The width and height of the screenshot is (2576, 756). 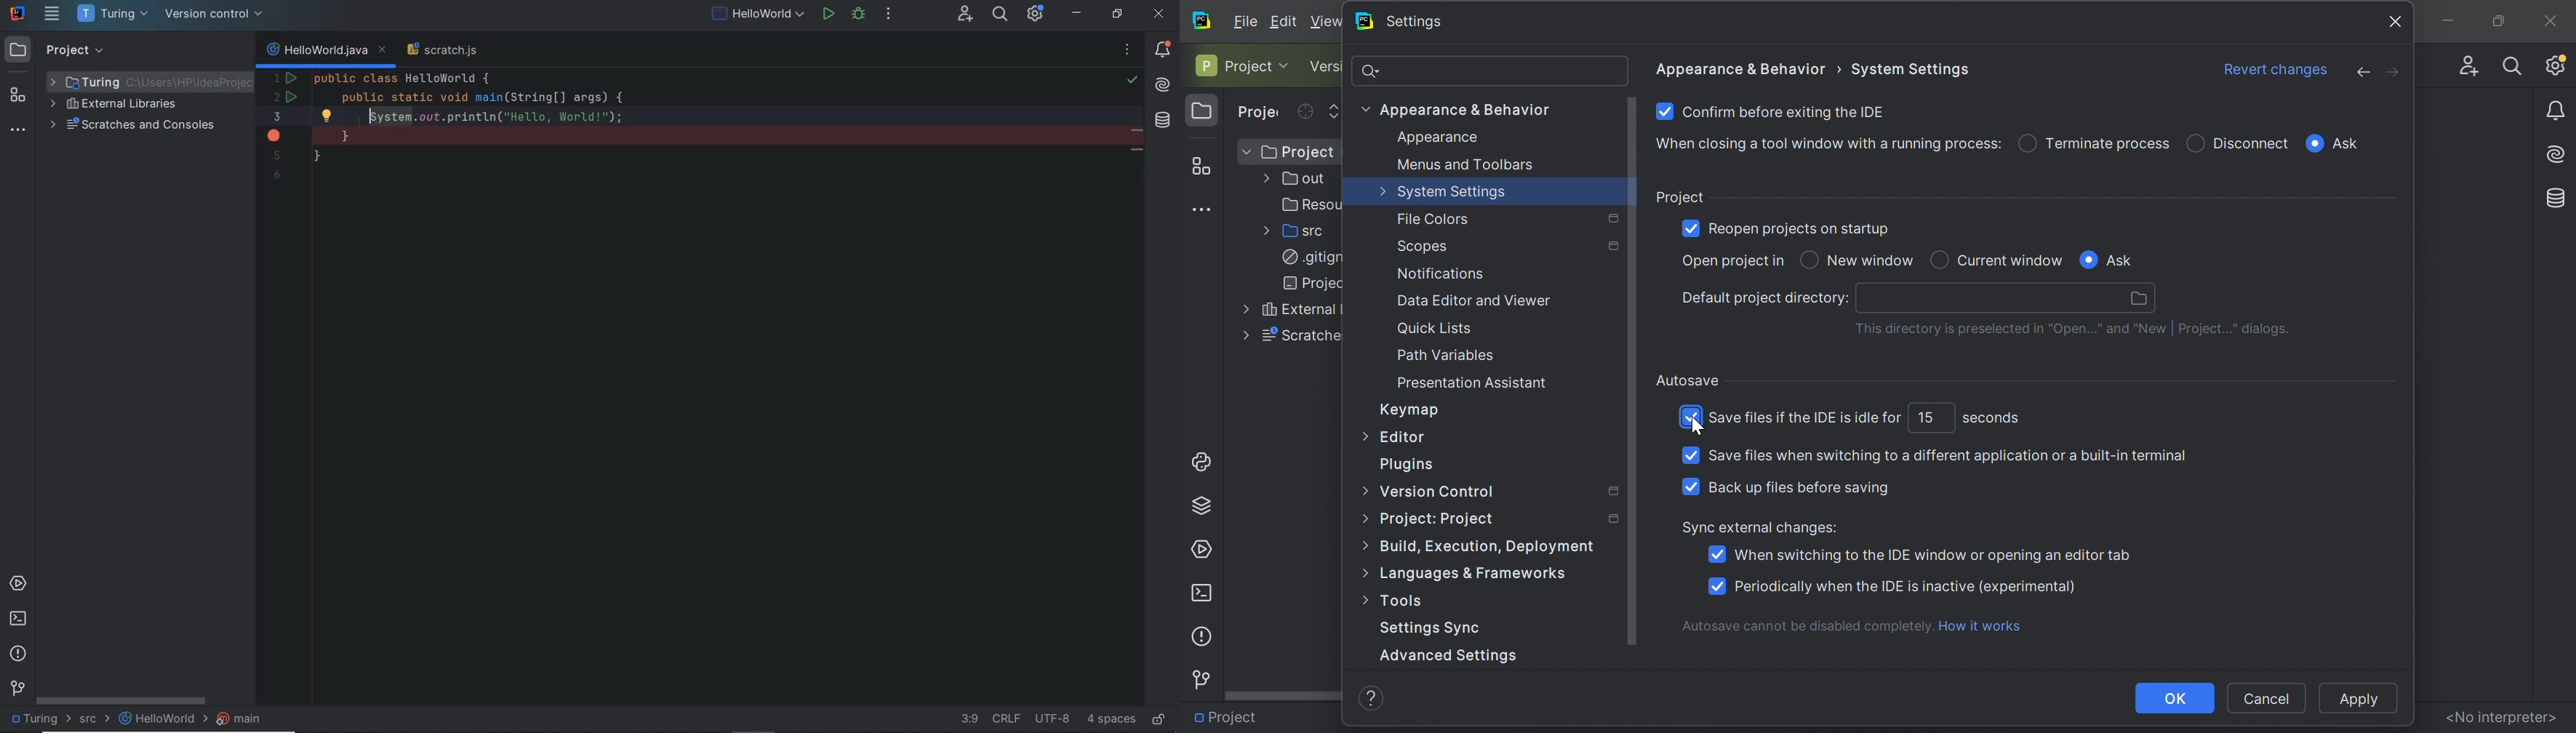 I want to click on More, so click(x=1241, y=336).